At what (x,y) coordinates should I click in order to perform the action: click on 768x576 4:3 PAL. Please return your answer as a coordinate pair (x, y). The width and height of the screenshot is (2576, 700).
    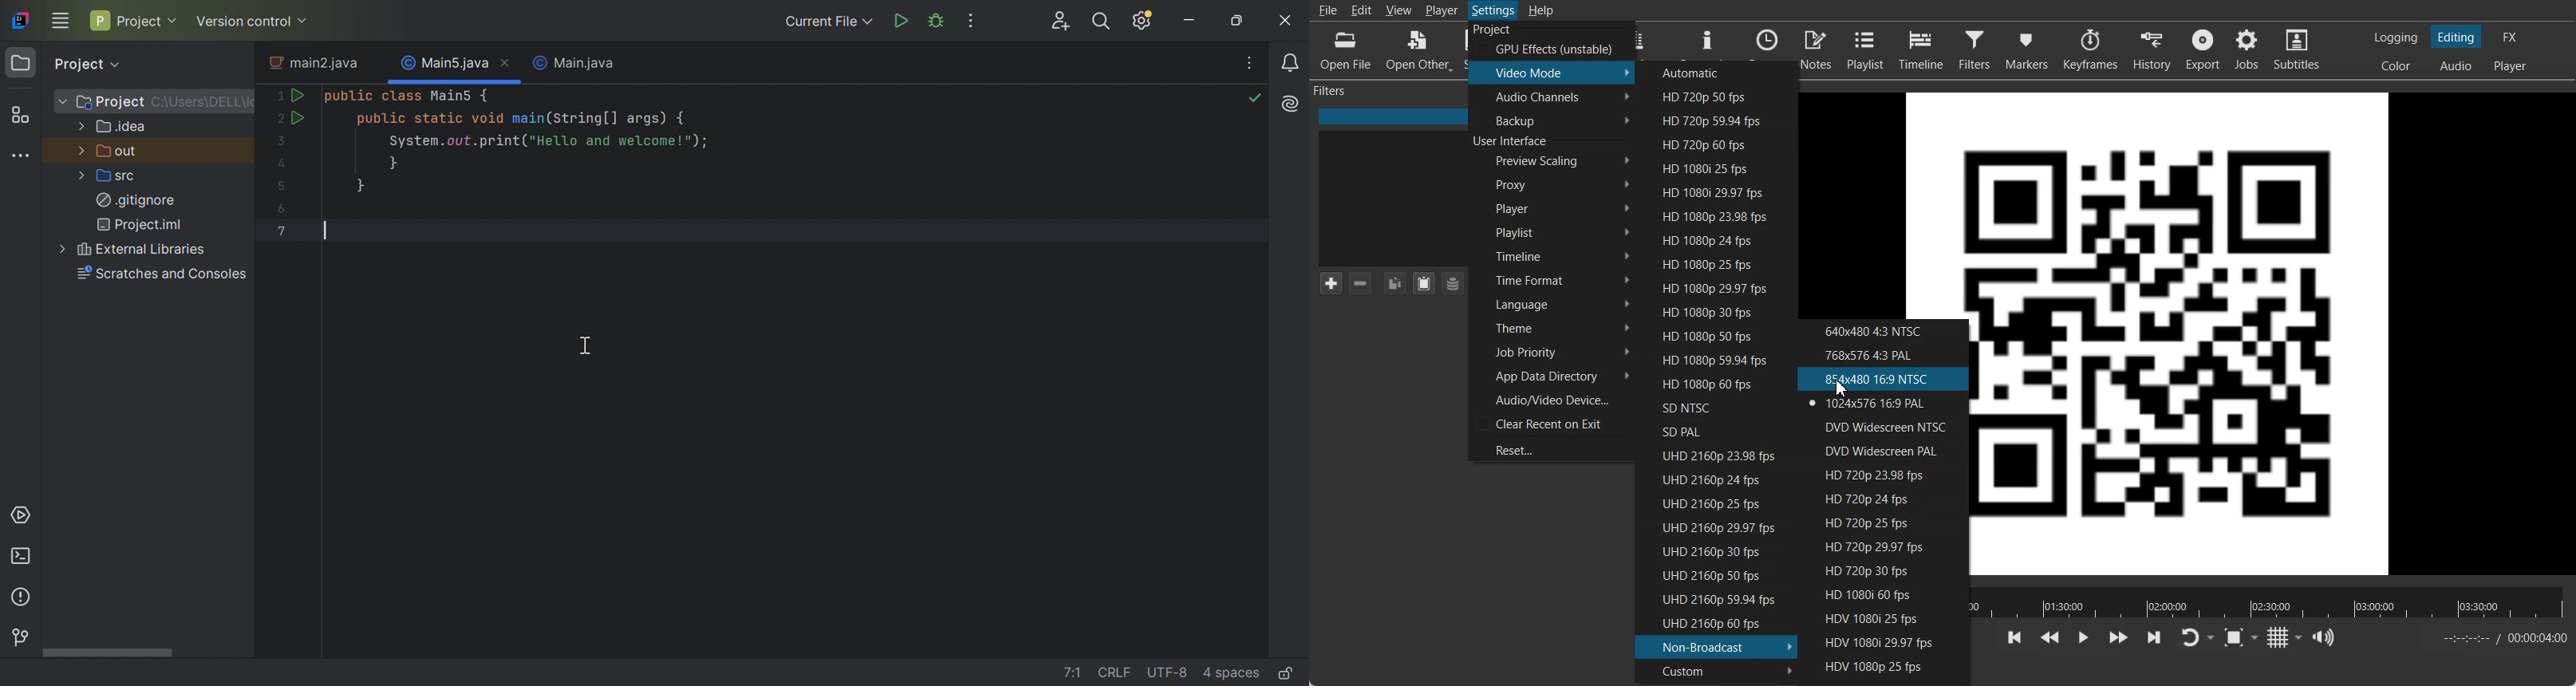
    Looking at the image, I should click on (1884, 354).